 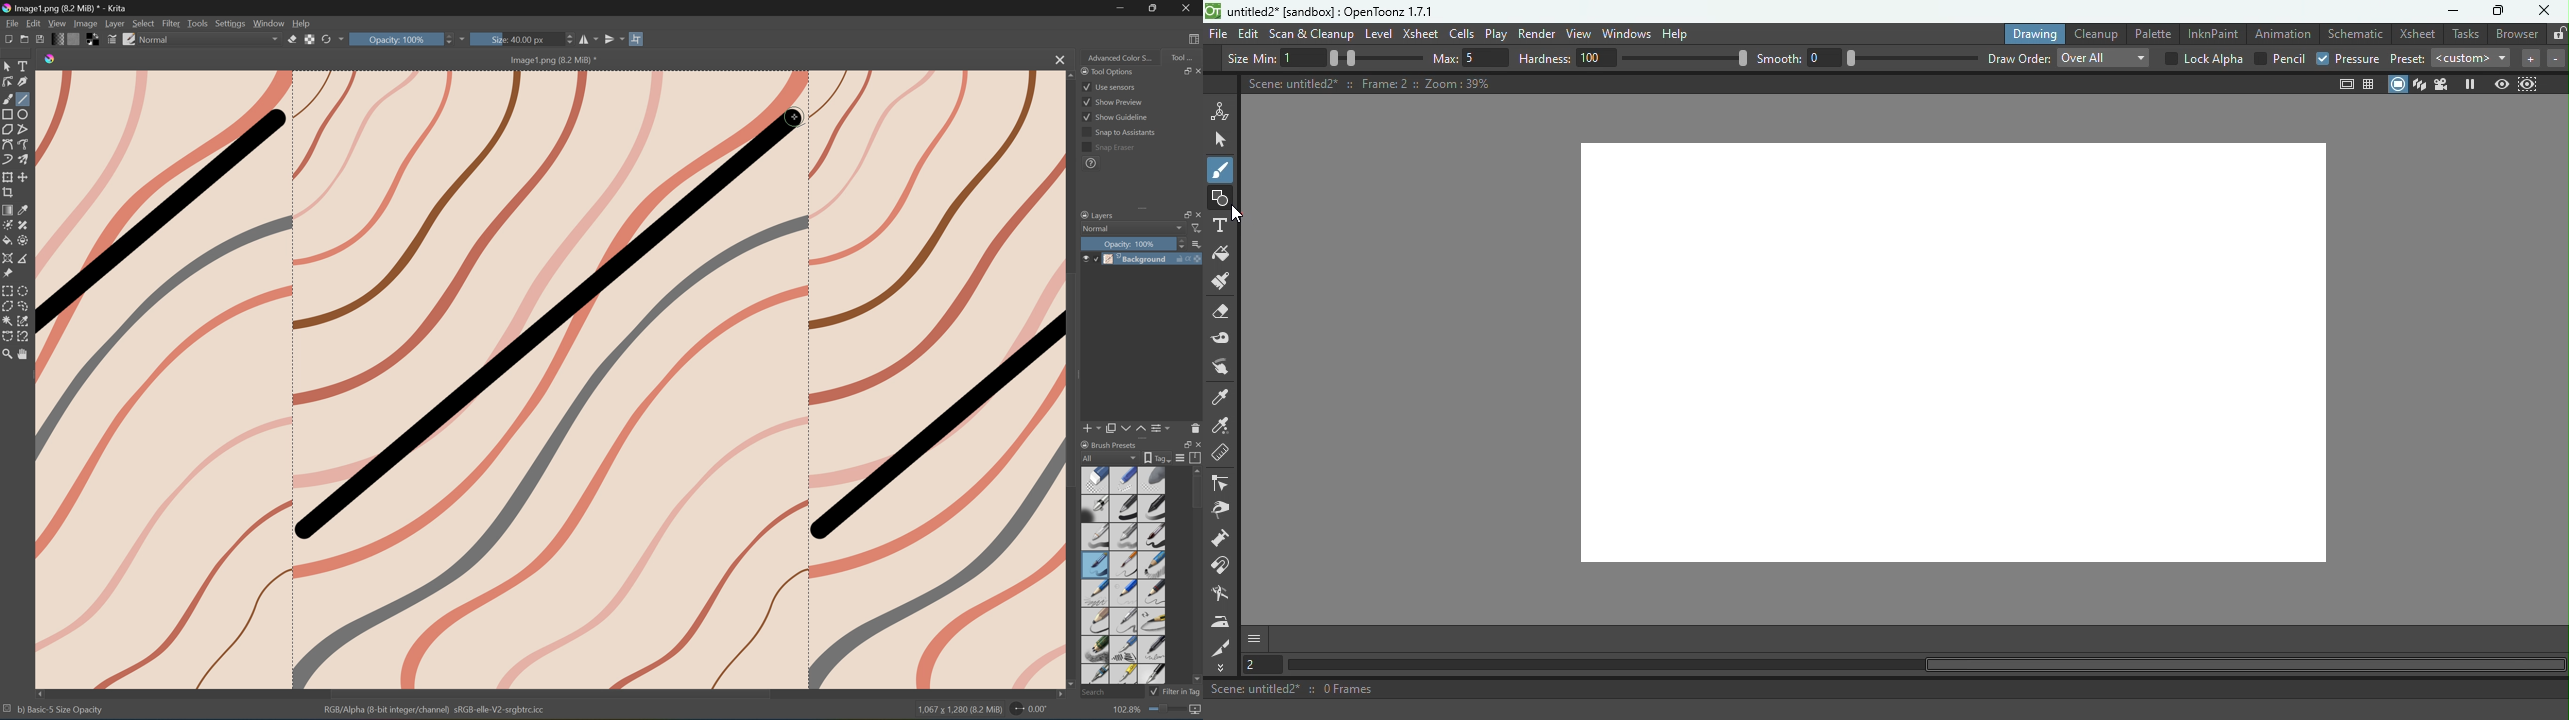 What do you see at coordinates (8, 193) in the screenshot?
I see `Crop the image to an area` at bounding box center [8, 193].